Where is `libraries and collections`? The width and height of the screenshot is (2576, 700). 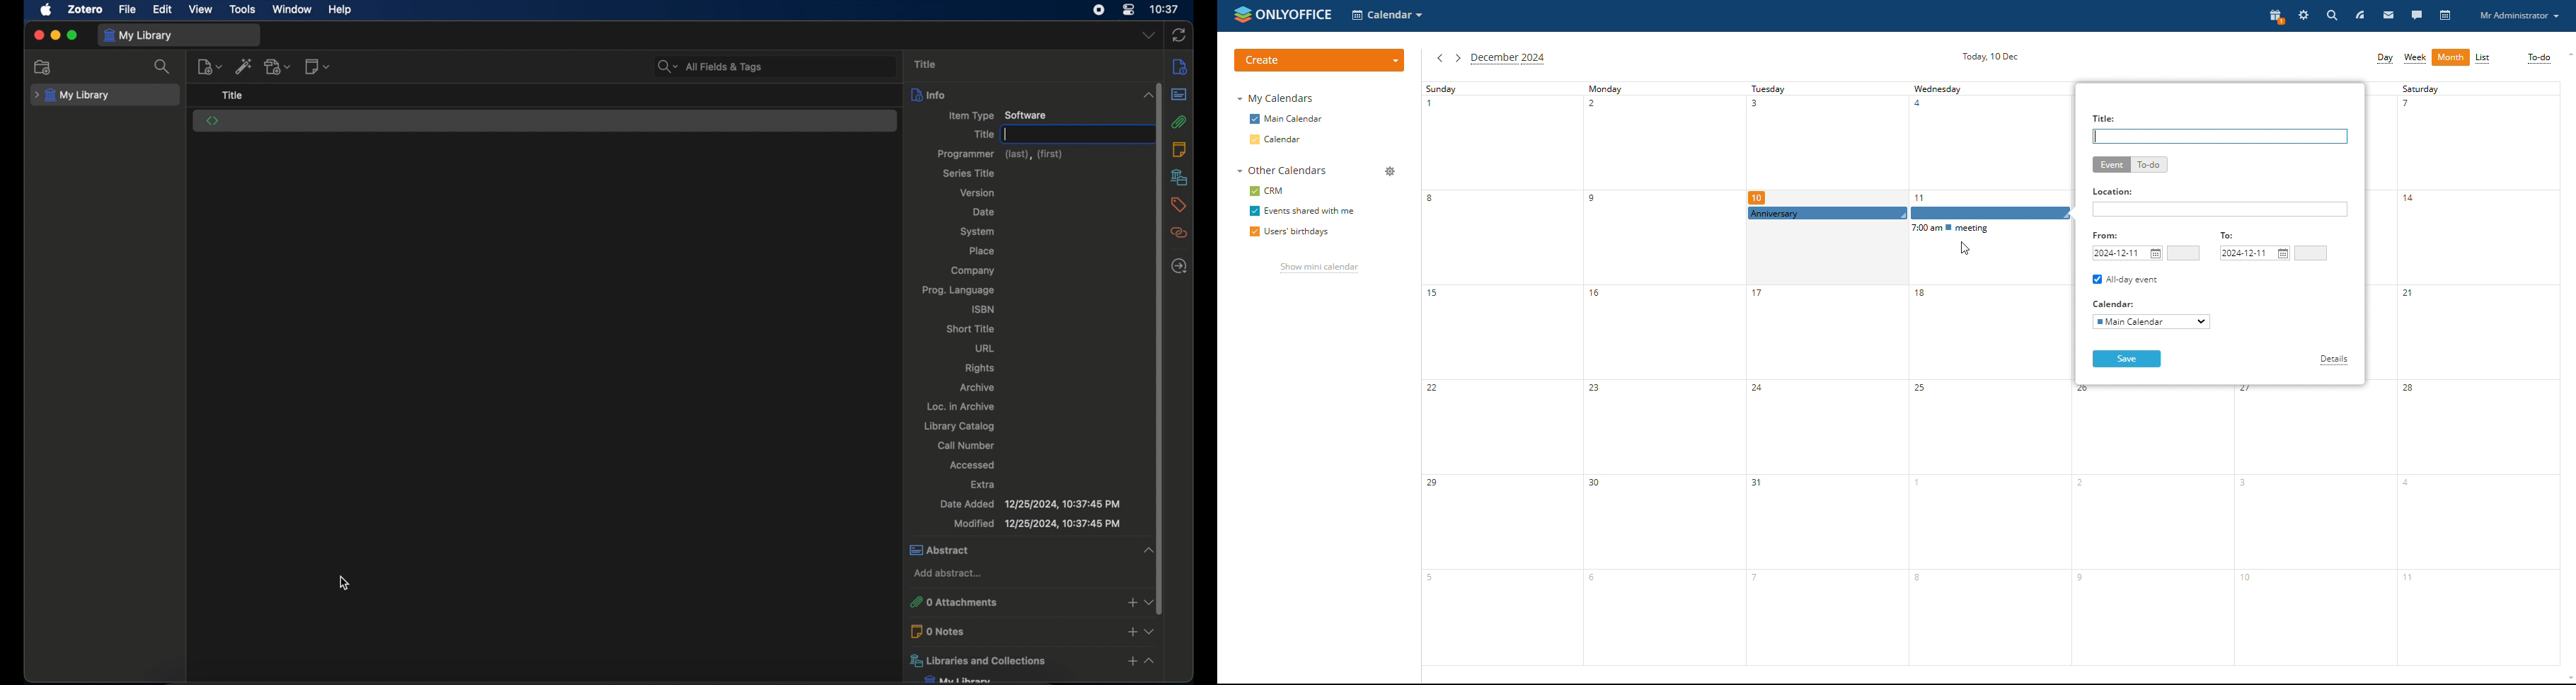 libraries and collections is located at coordinates (1012, 661).